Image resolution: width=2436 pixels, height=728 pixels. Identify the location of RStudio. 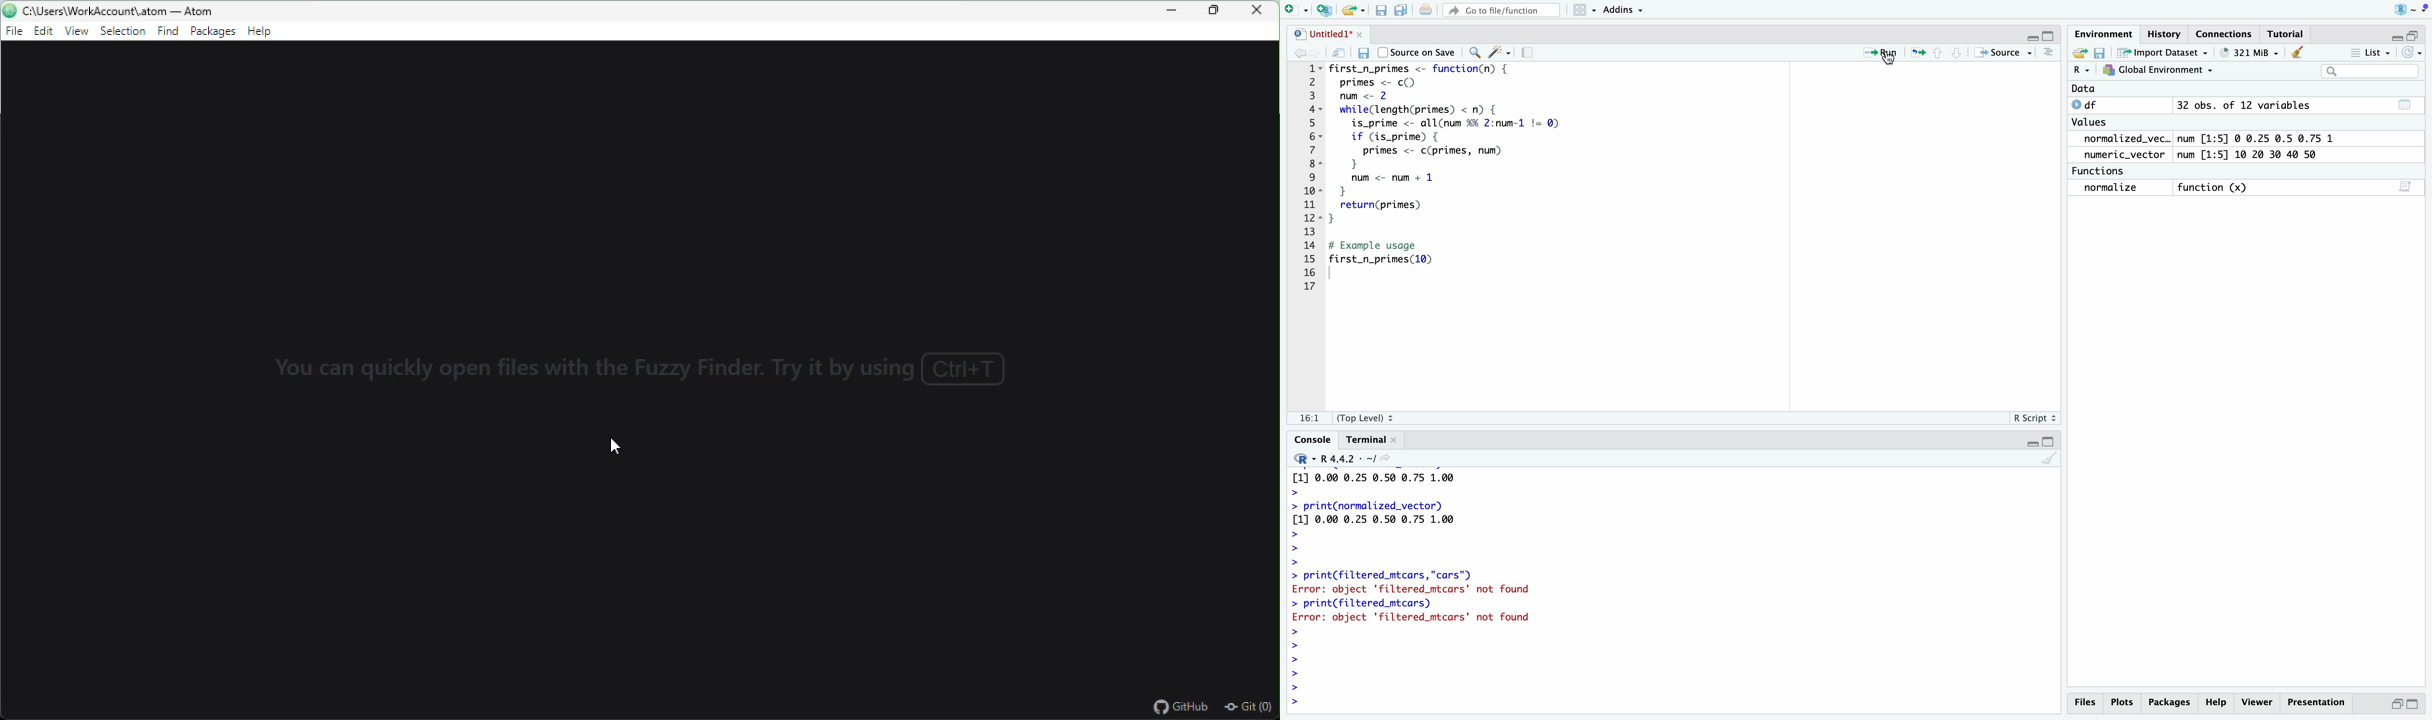
(1344, 9).